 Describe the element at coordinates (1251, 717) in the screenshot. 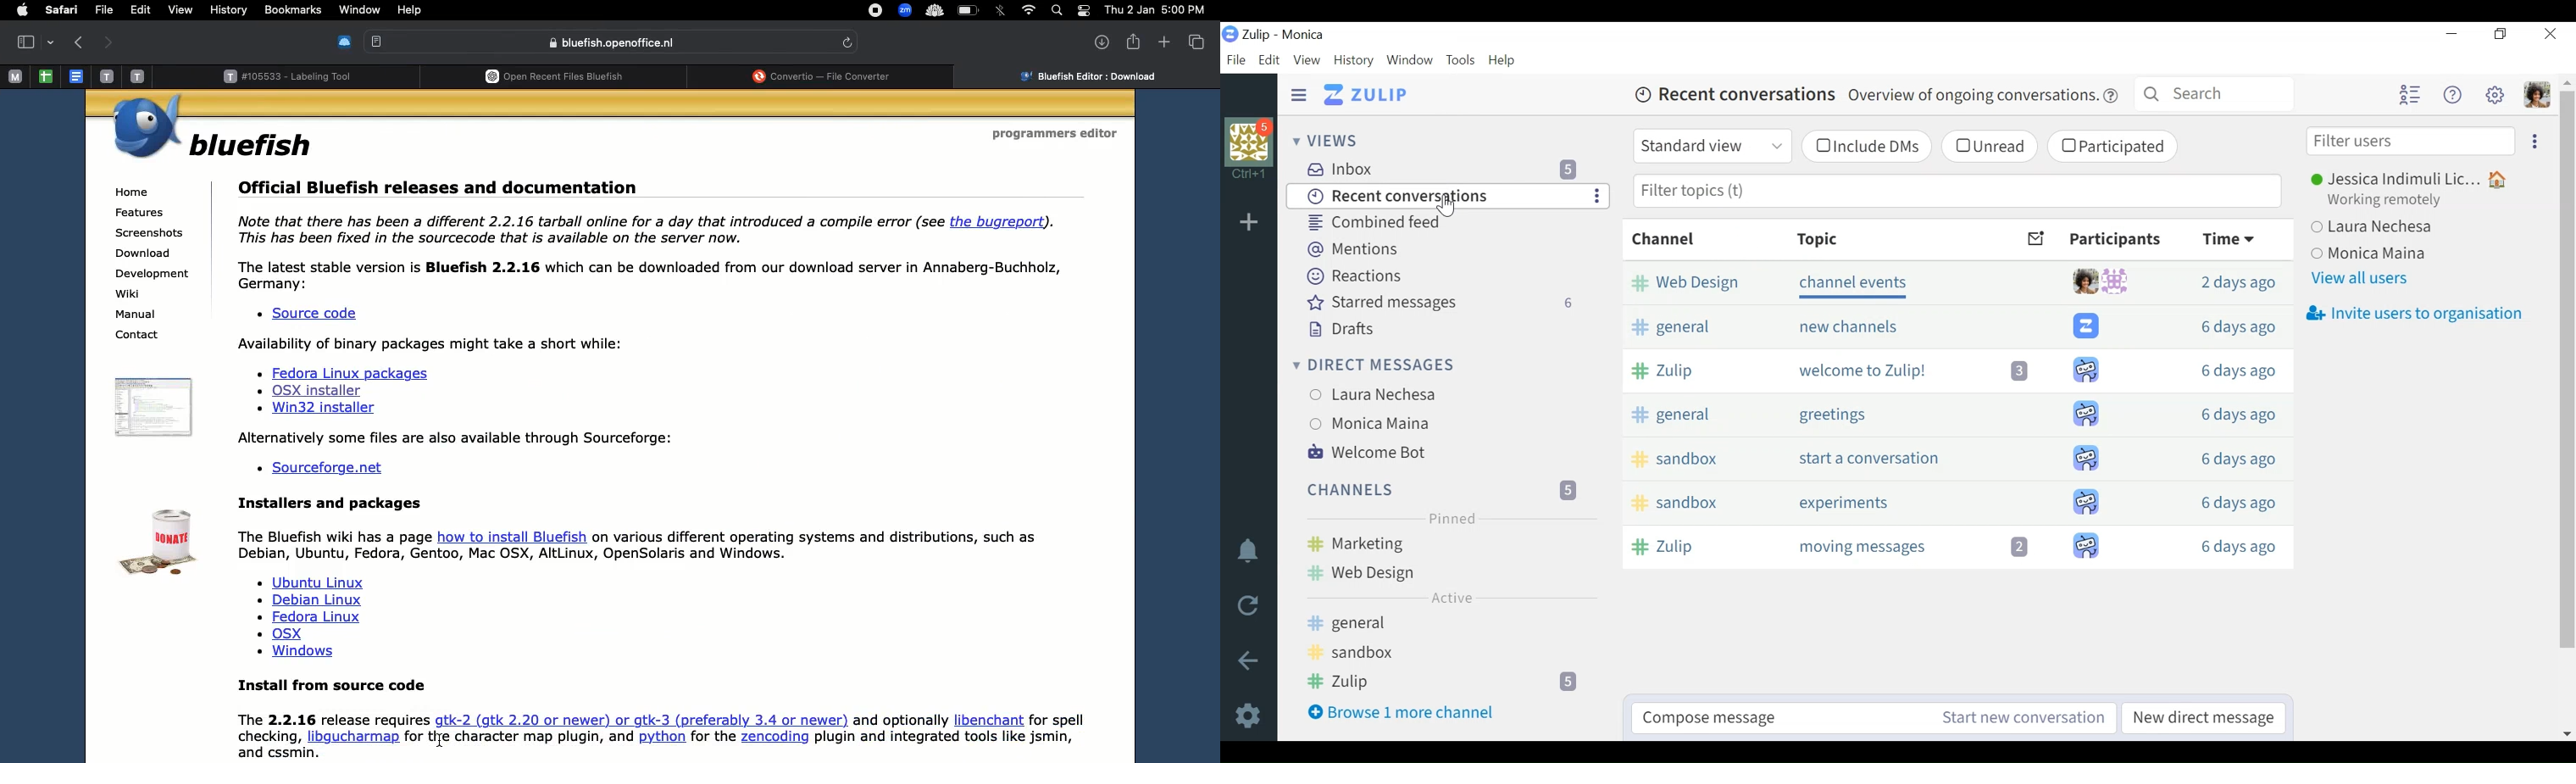

I see `Settings` at that location.